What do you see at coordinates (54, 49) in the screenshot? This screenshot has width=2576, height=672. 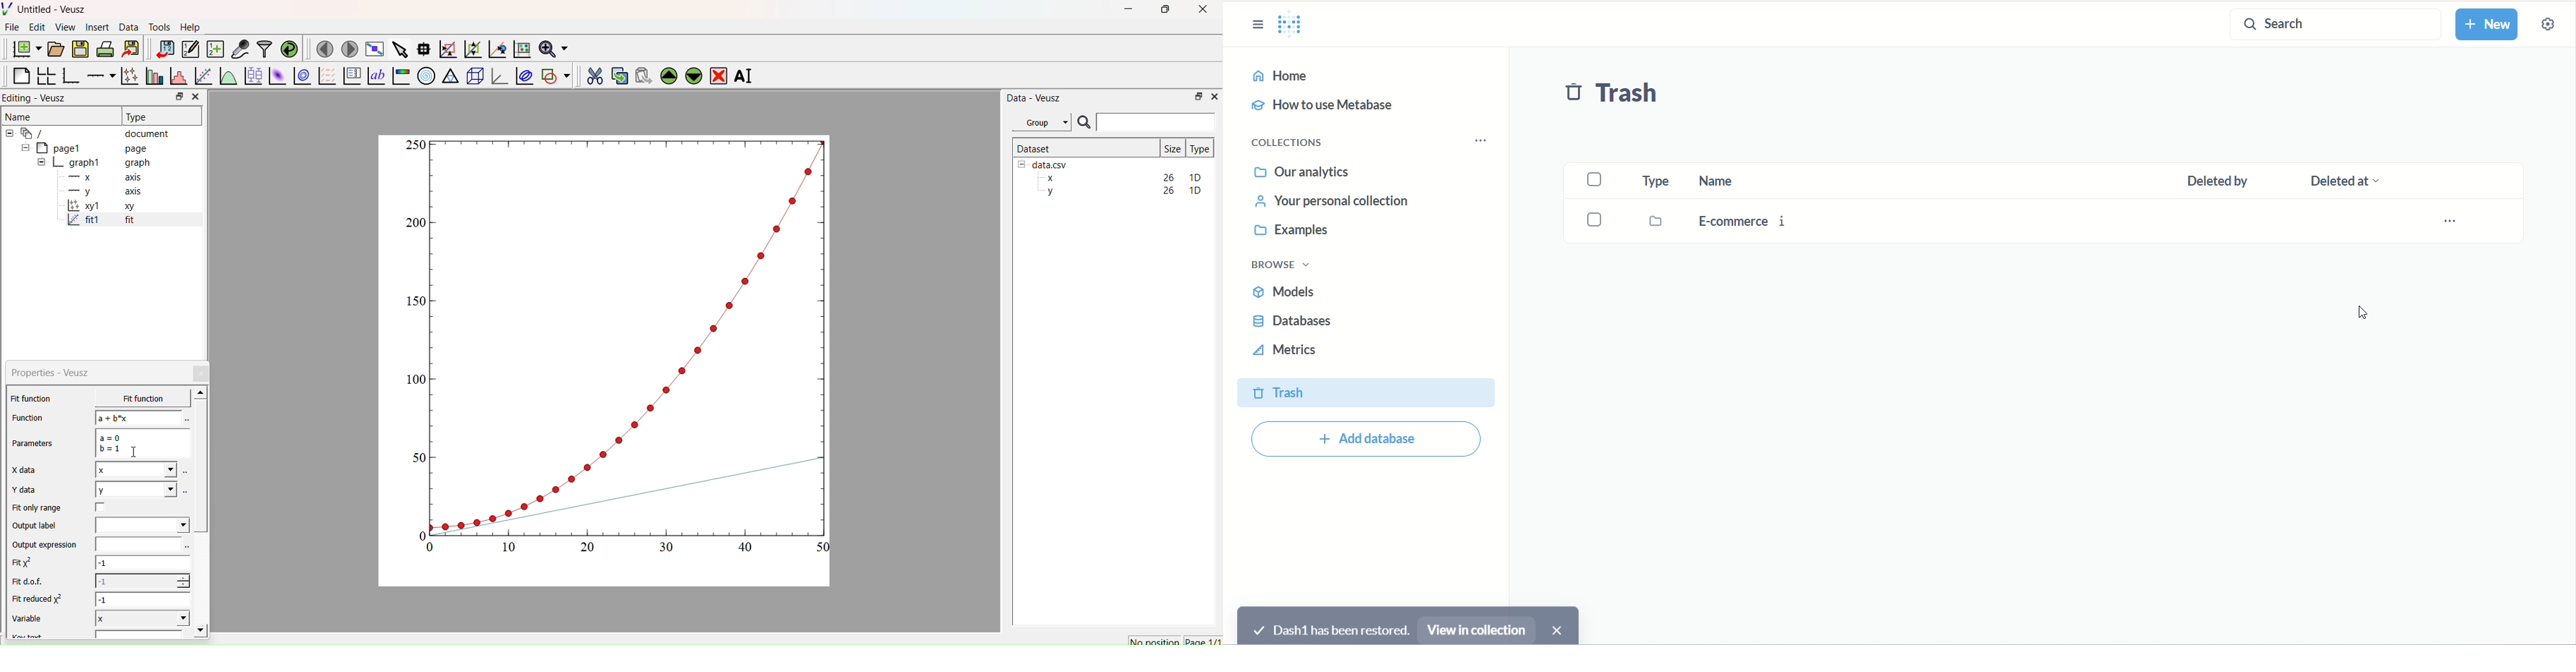 I see `Open` at bounding box center [54, 49].